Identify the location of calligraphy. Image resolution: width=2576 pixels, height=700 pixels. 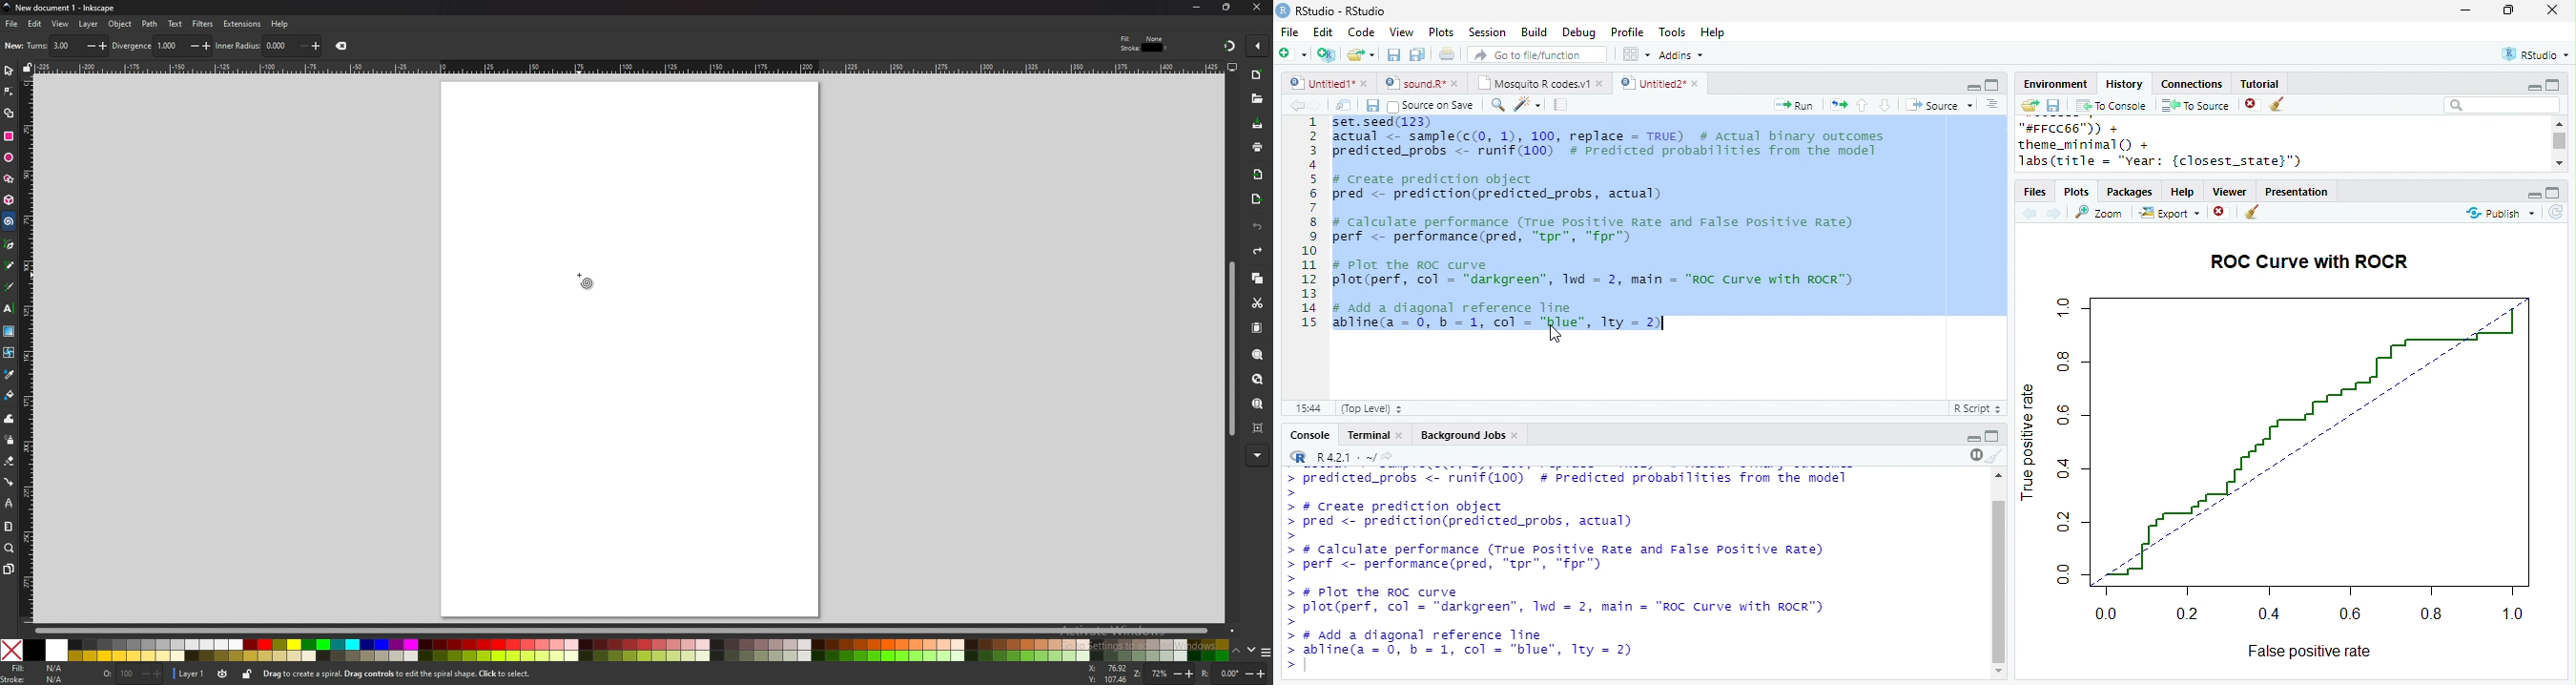
(10, 286).